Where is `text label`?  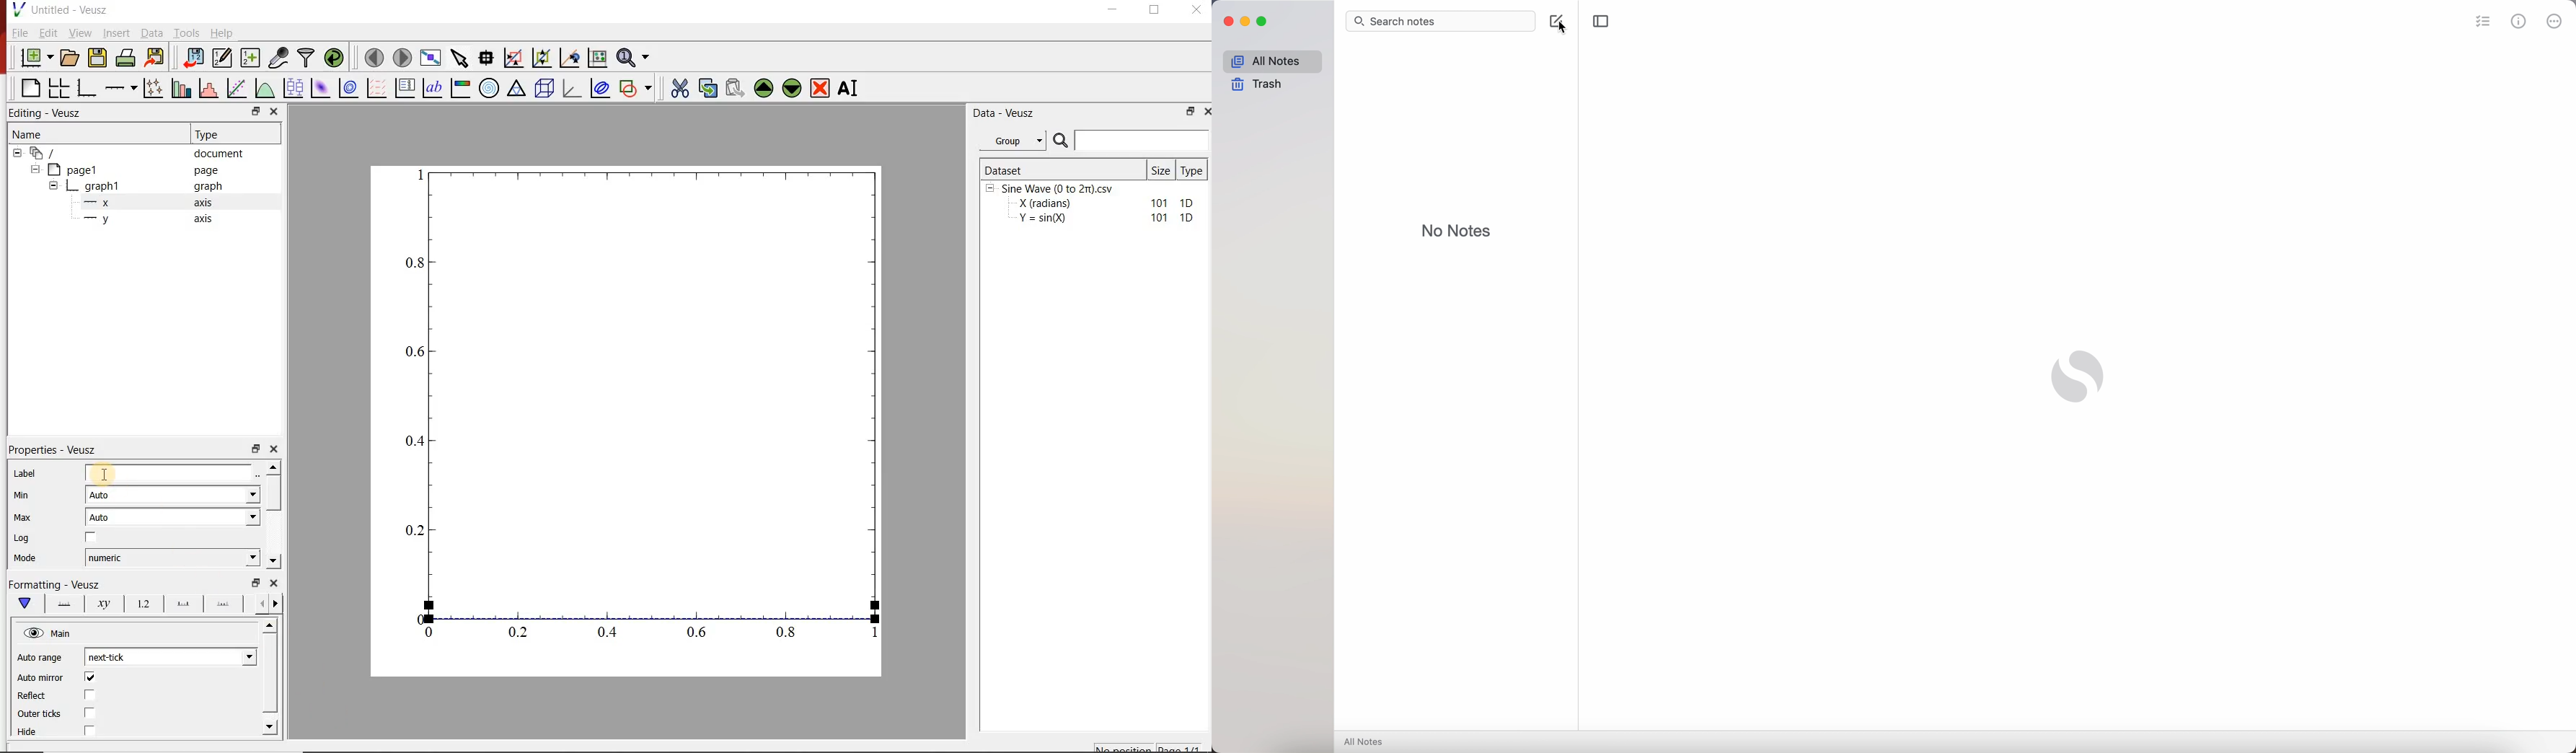 text label is located at coordinates (433, 88).